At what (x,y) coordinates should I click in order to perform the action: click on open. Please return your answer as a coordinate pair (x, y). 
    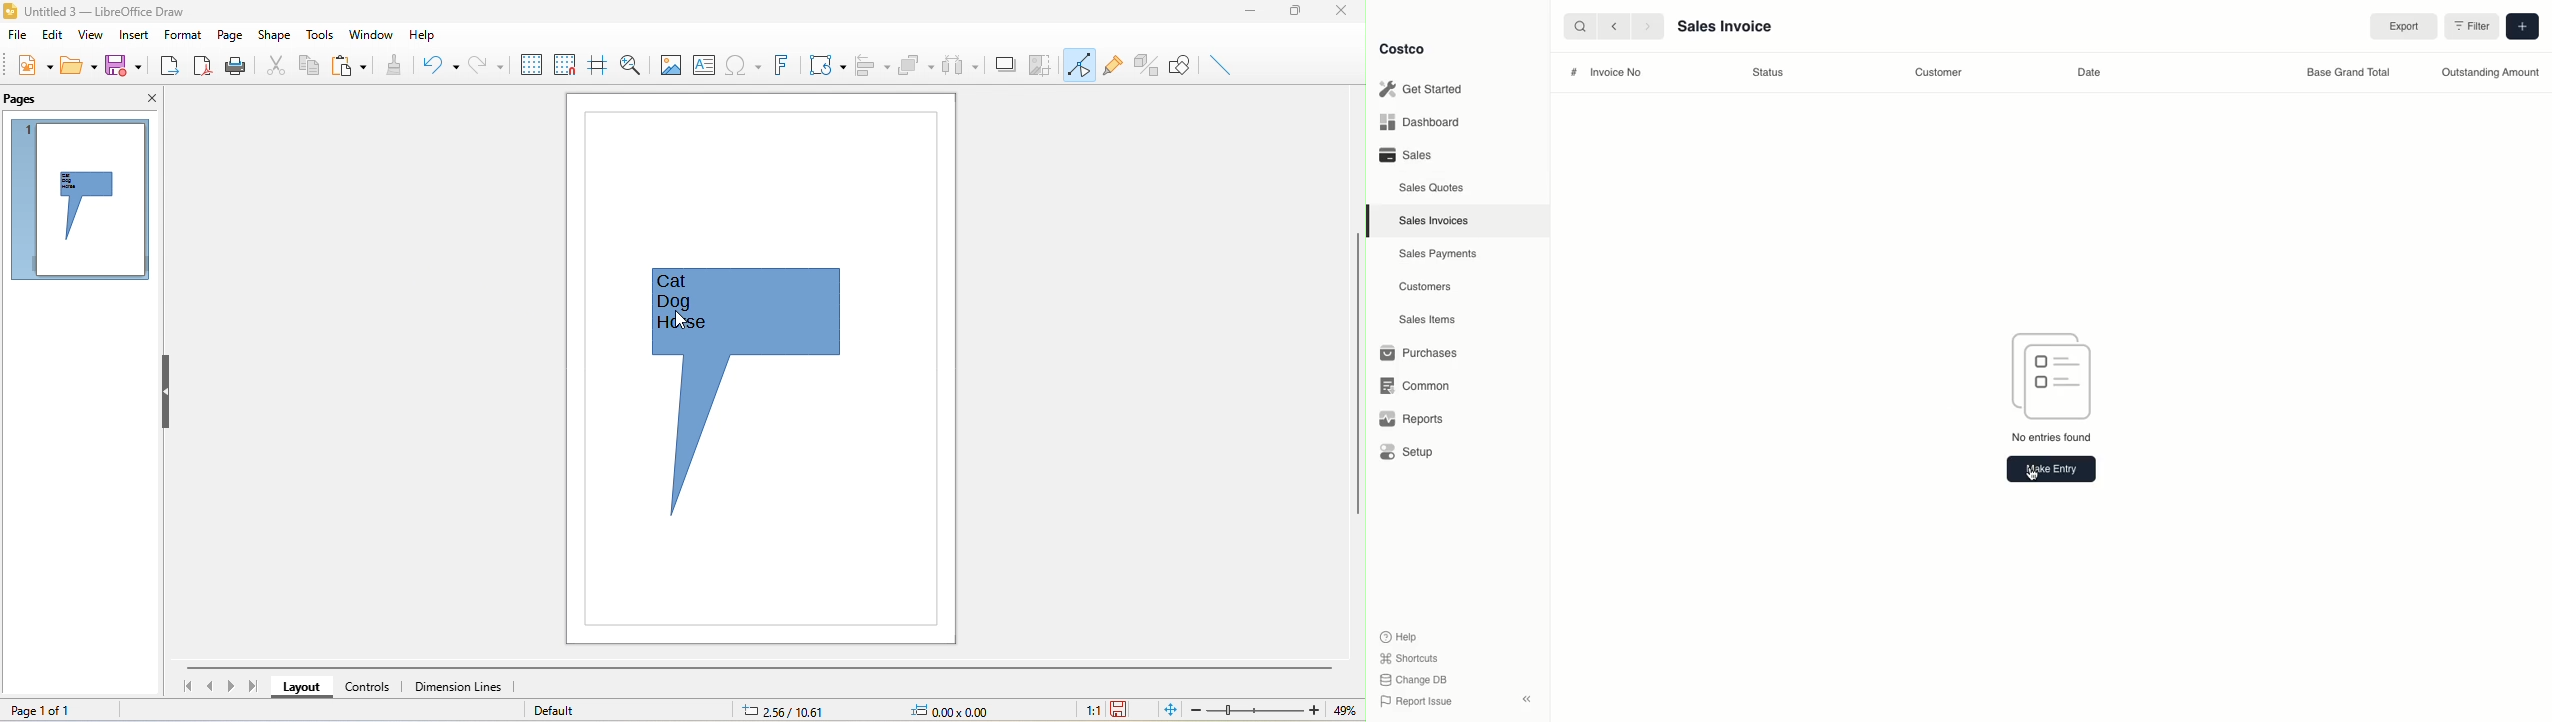
    Looking at the image, I should click on (80, 66).